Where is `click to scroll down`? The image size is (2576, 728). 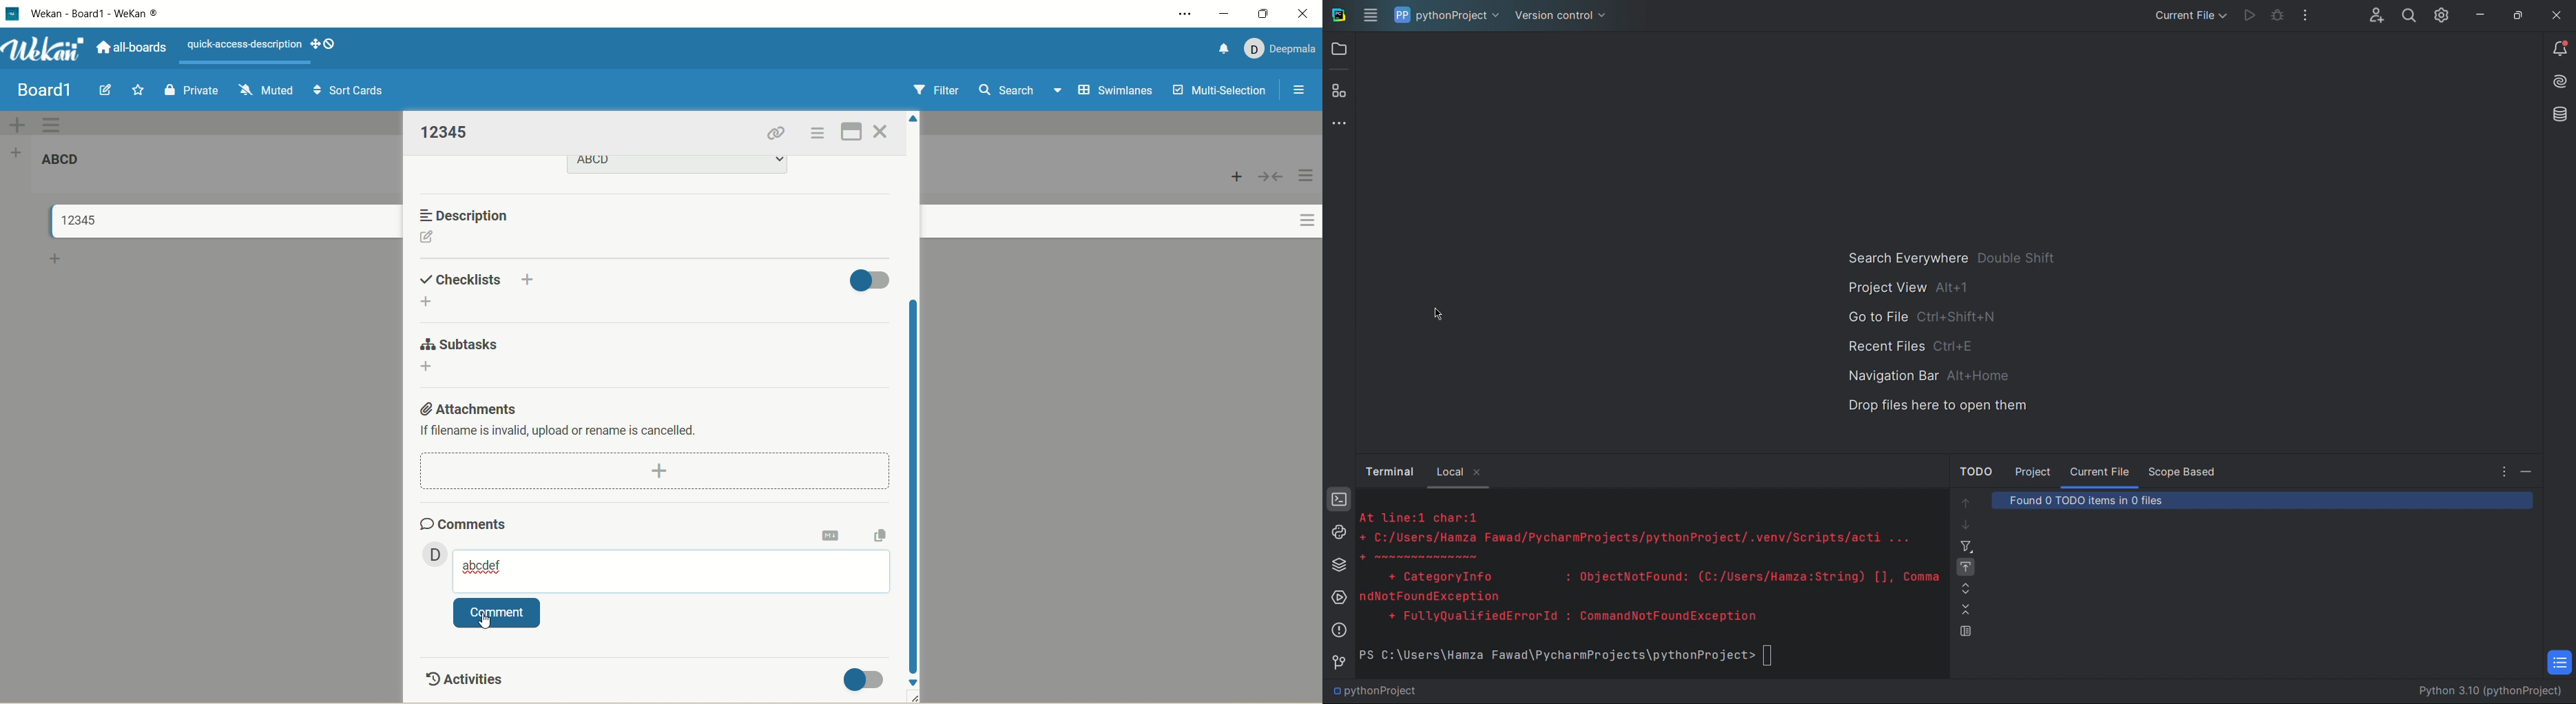
click to scroll down is located at coordinates (914, 681).